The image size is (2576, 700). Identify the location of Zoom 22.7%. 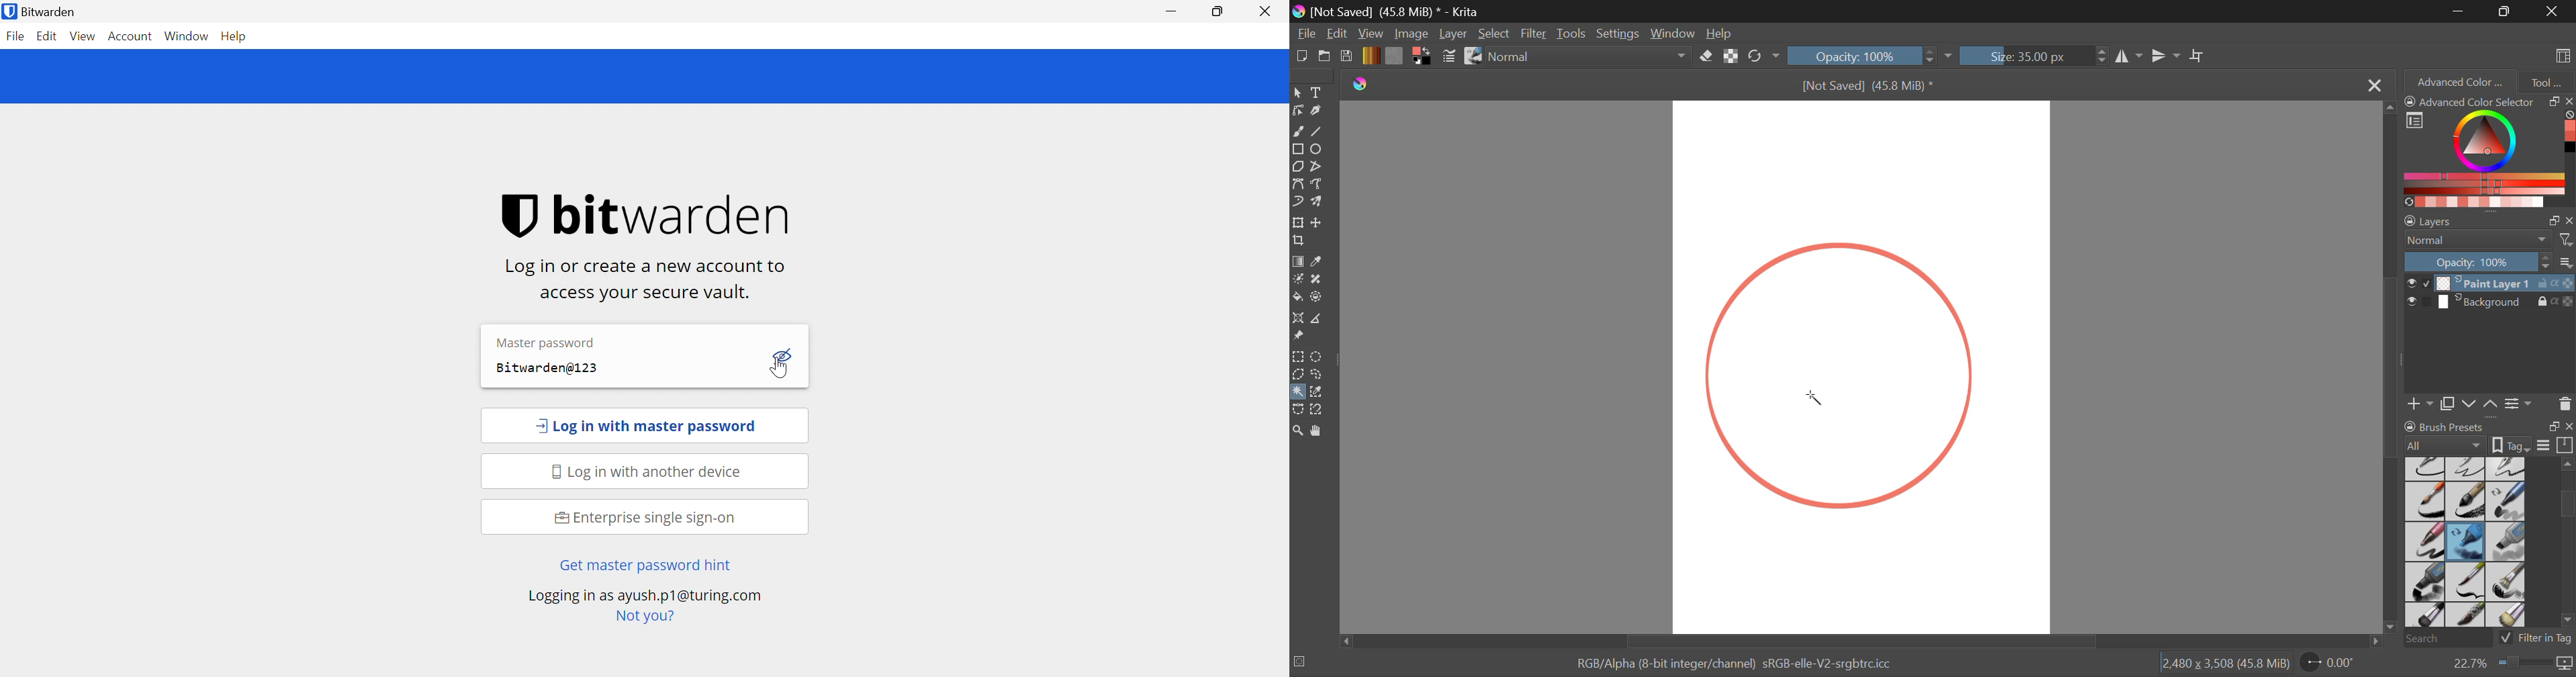
(2507, 664).